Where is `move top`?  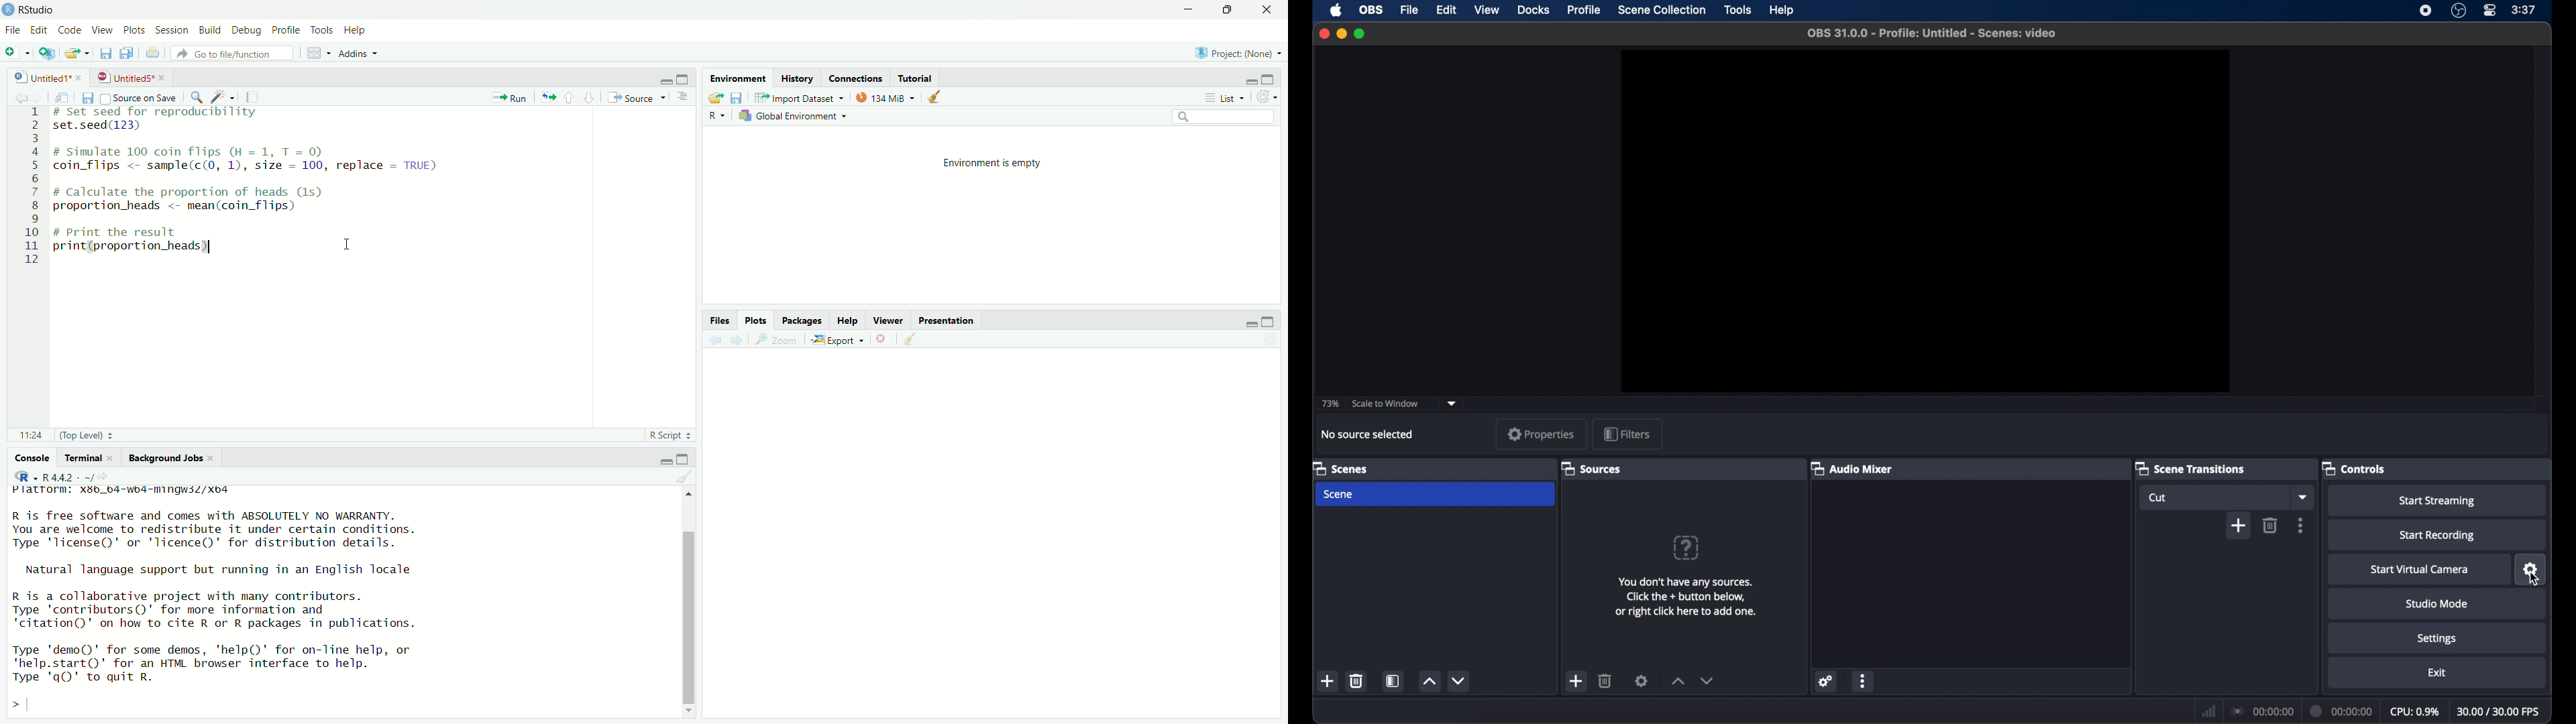
move top is located at coordinates (691, 499).